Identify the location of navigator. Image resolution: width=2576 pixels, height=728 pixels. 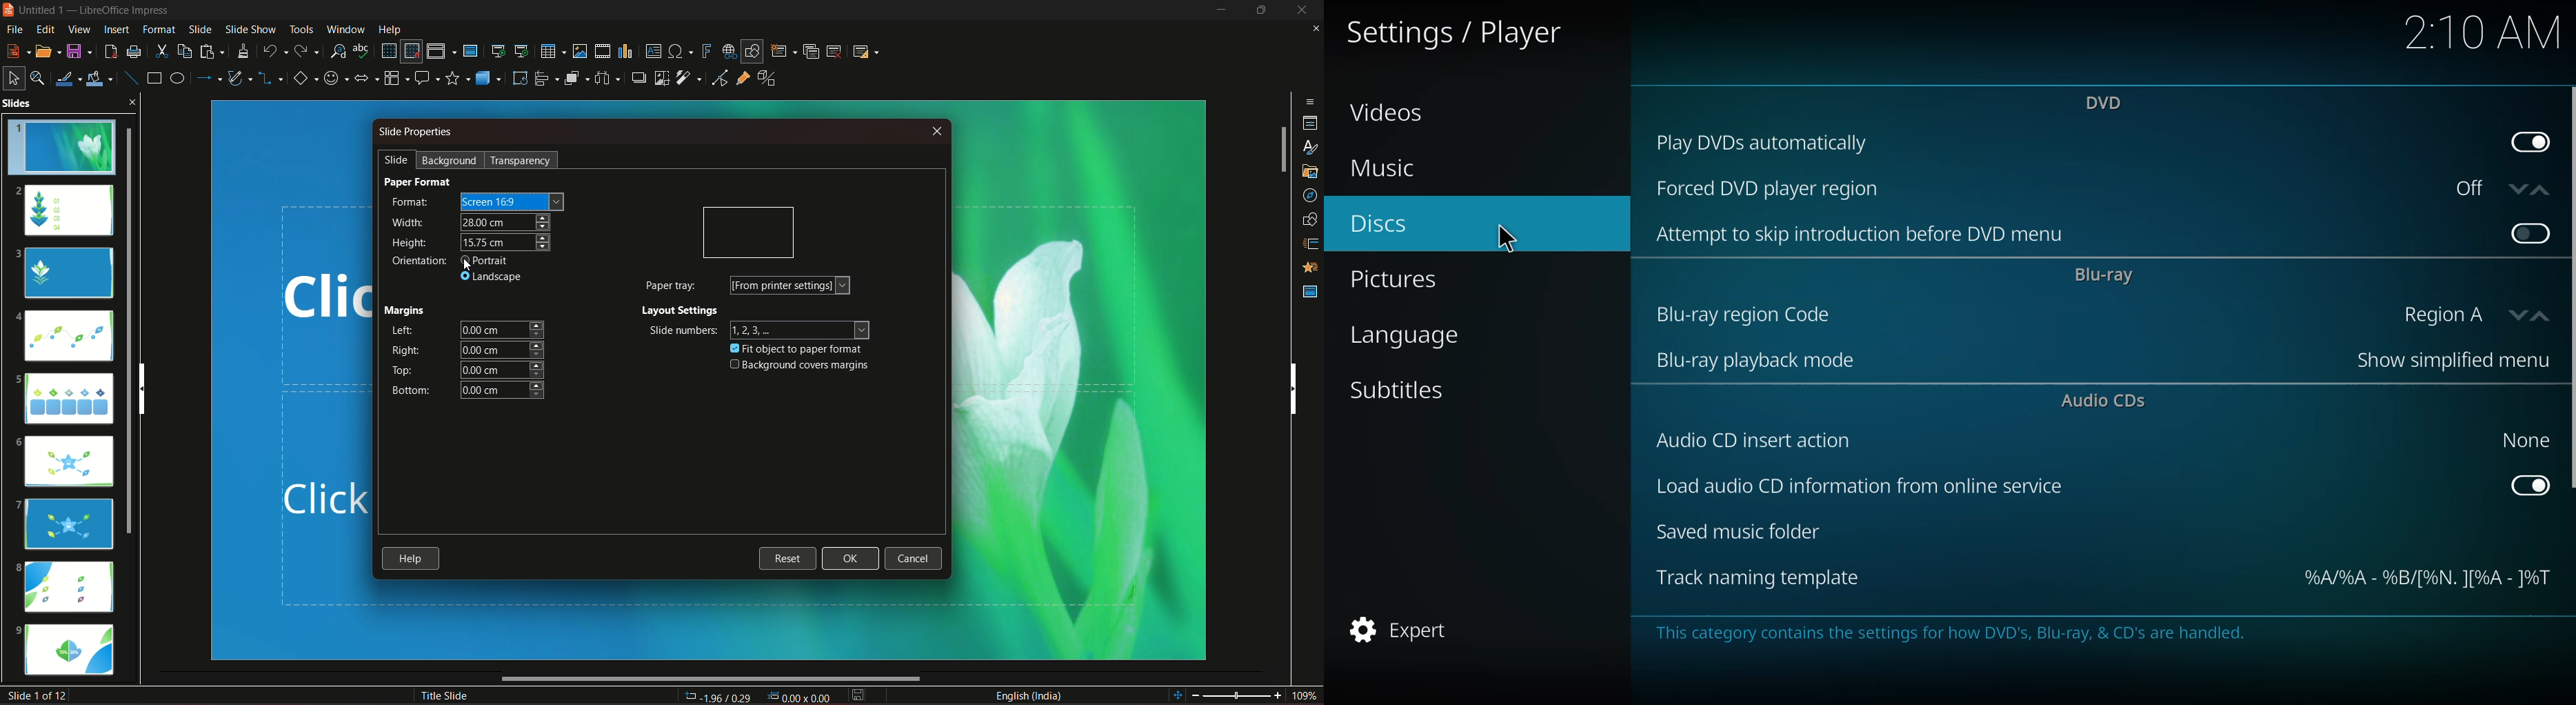
(1308, 195).